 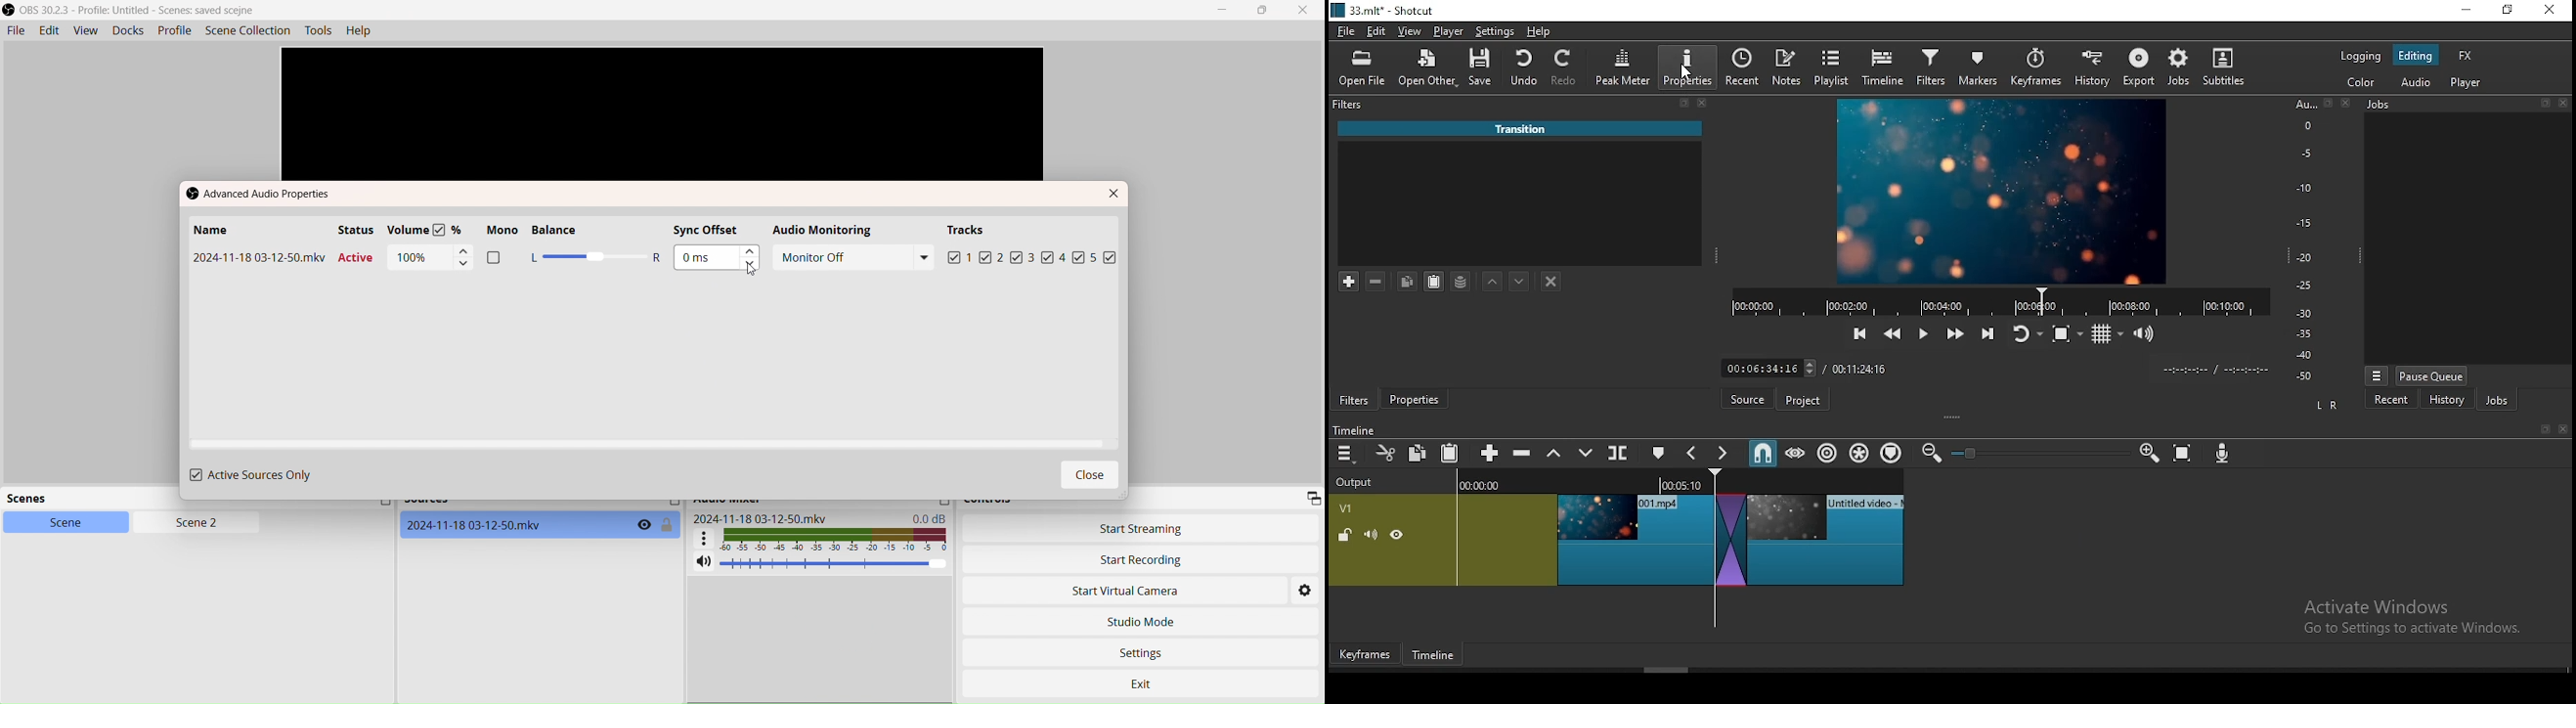 I want to click on jobs, so click(x=2496, y=402).